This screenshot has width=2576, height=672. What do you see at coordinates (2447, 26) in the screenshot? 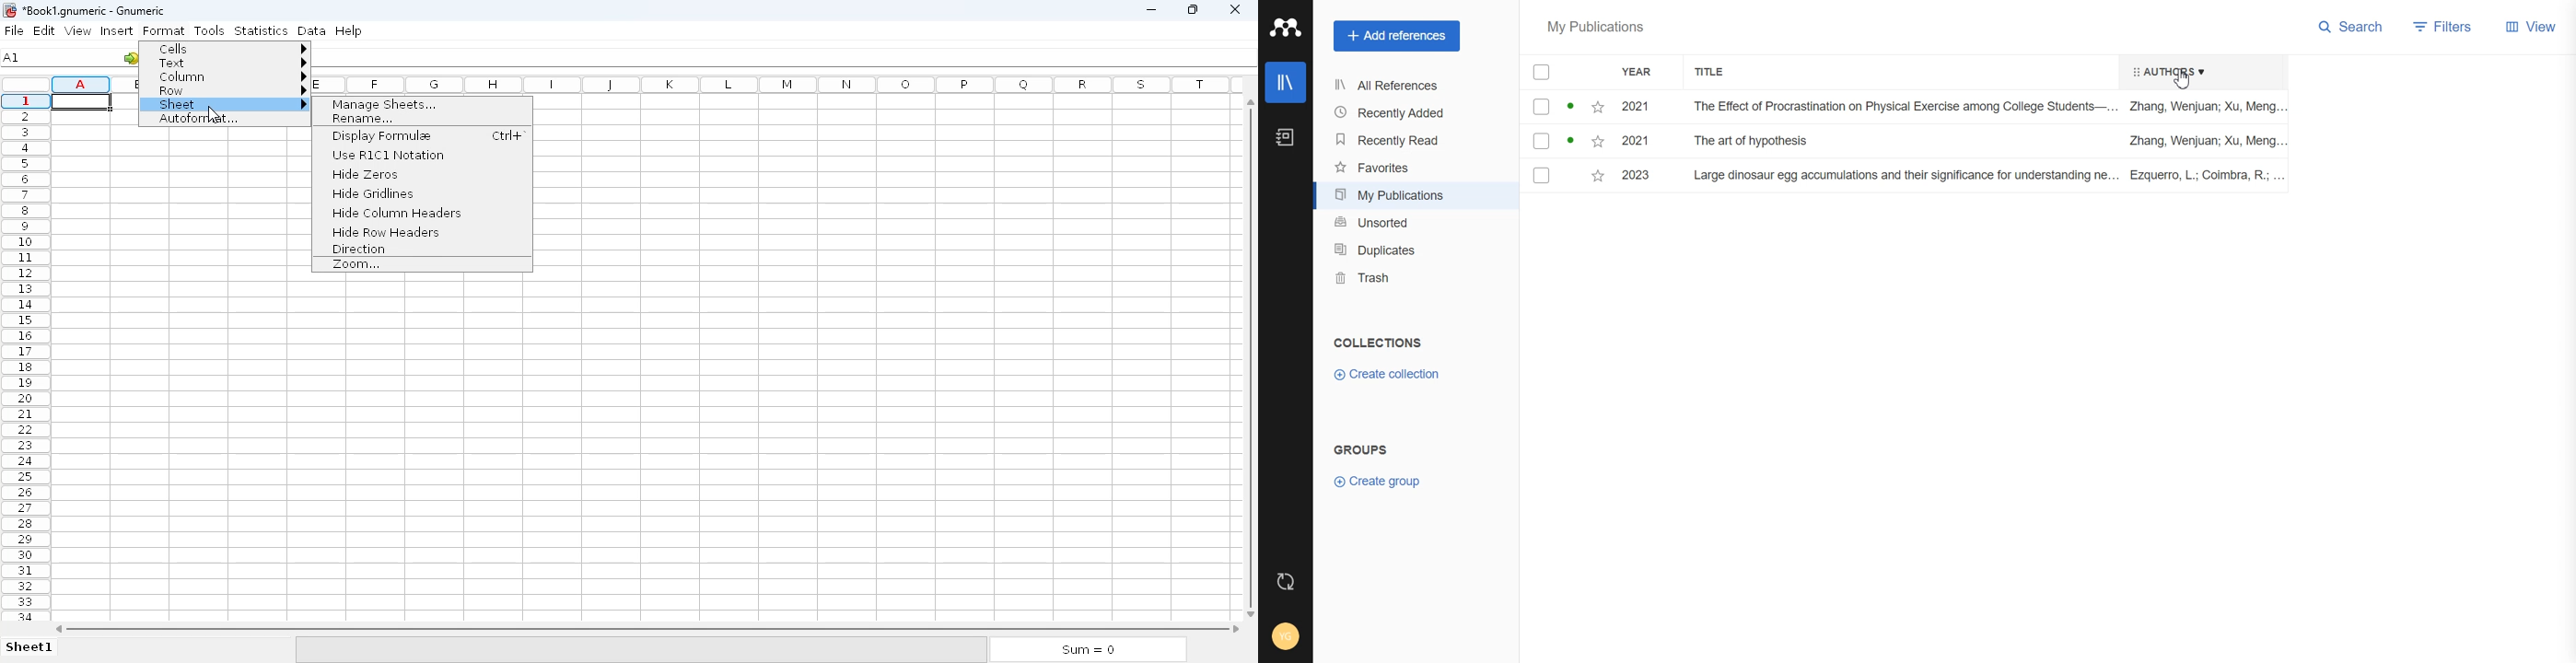
I see `Filters` at bounding box center [2447, 26].